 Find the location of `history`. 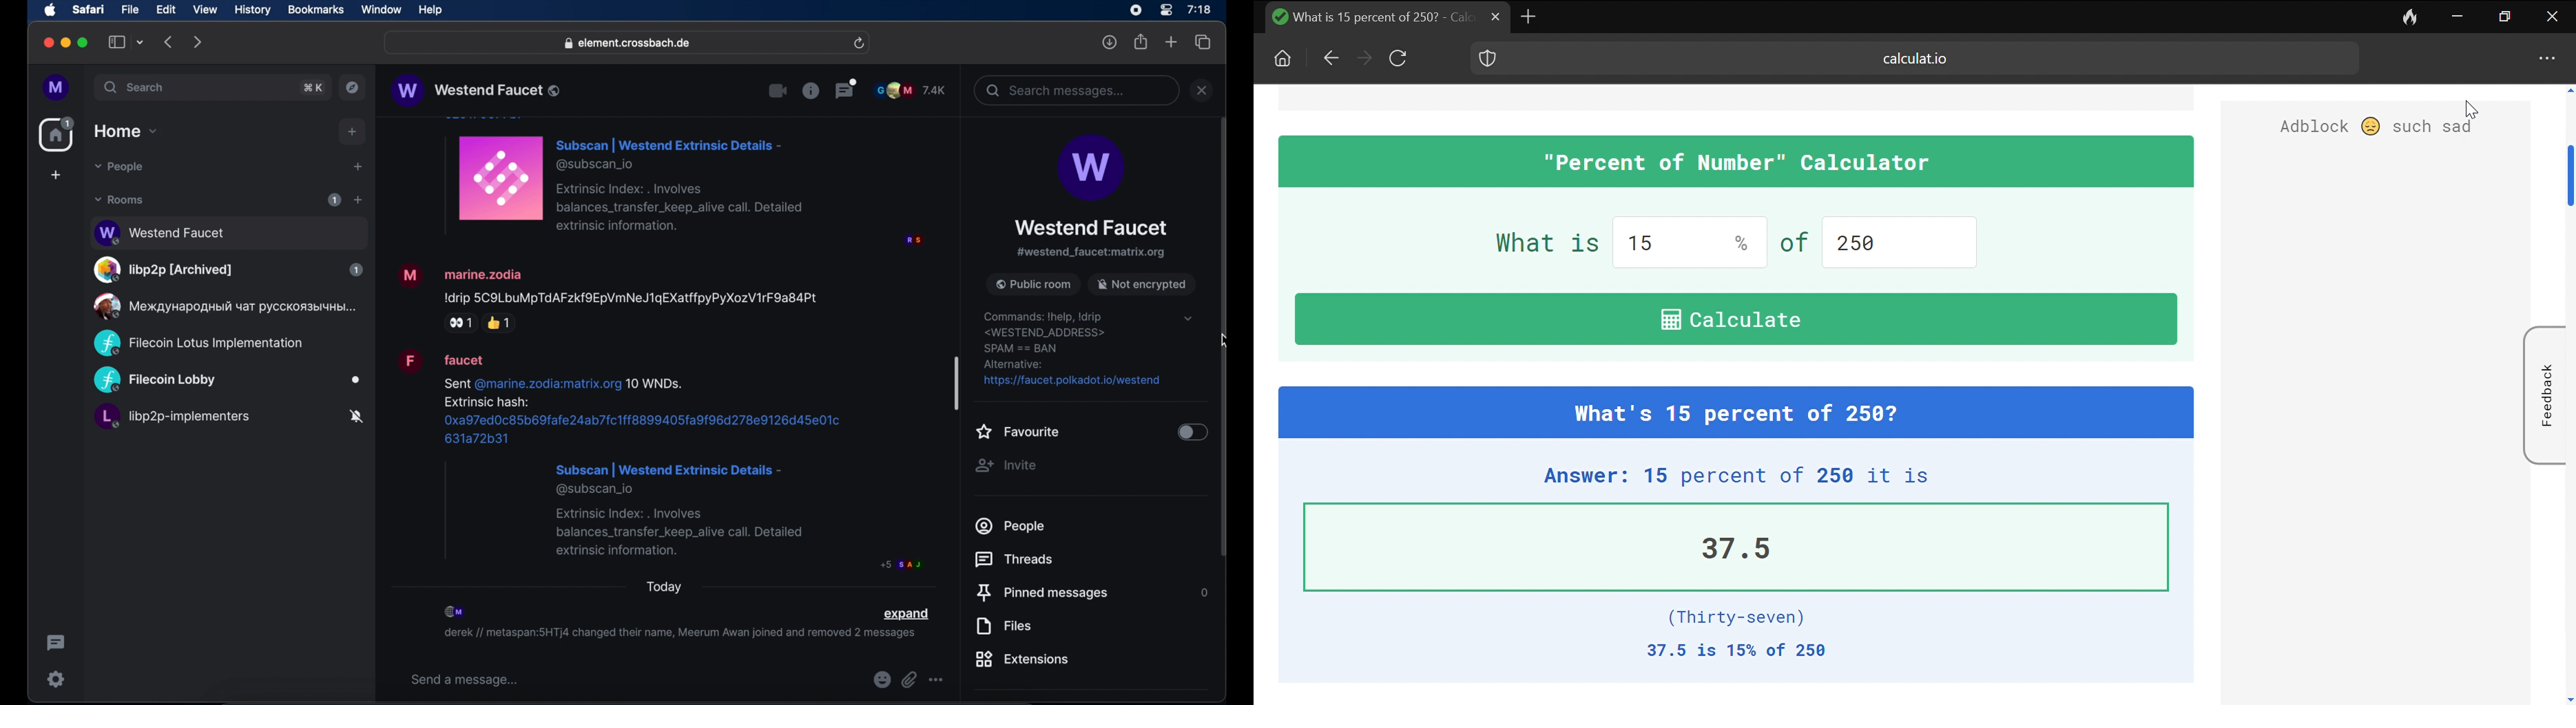

history is located at coordinates (253, 10).